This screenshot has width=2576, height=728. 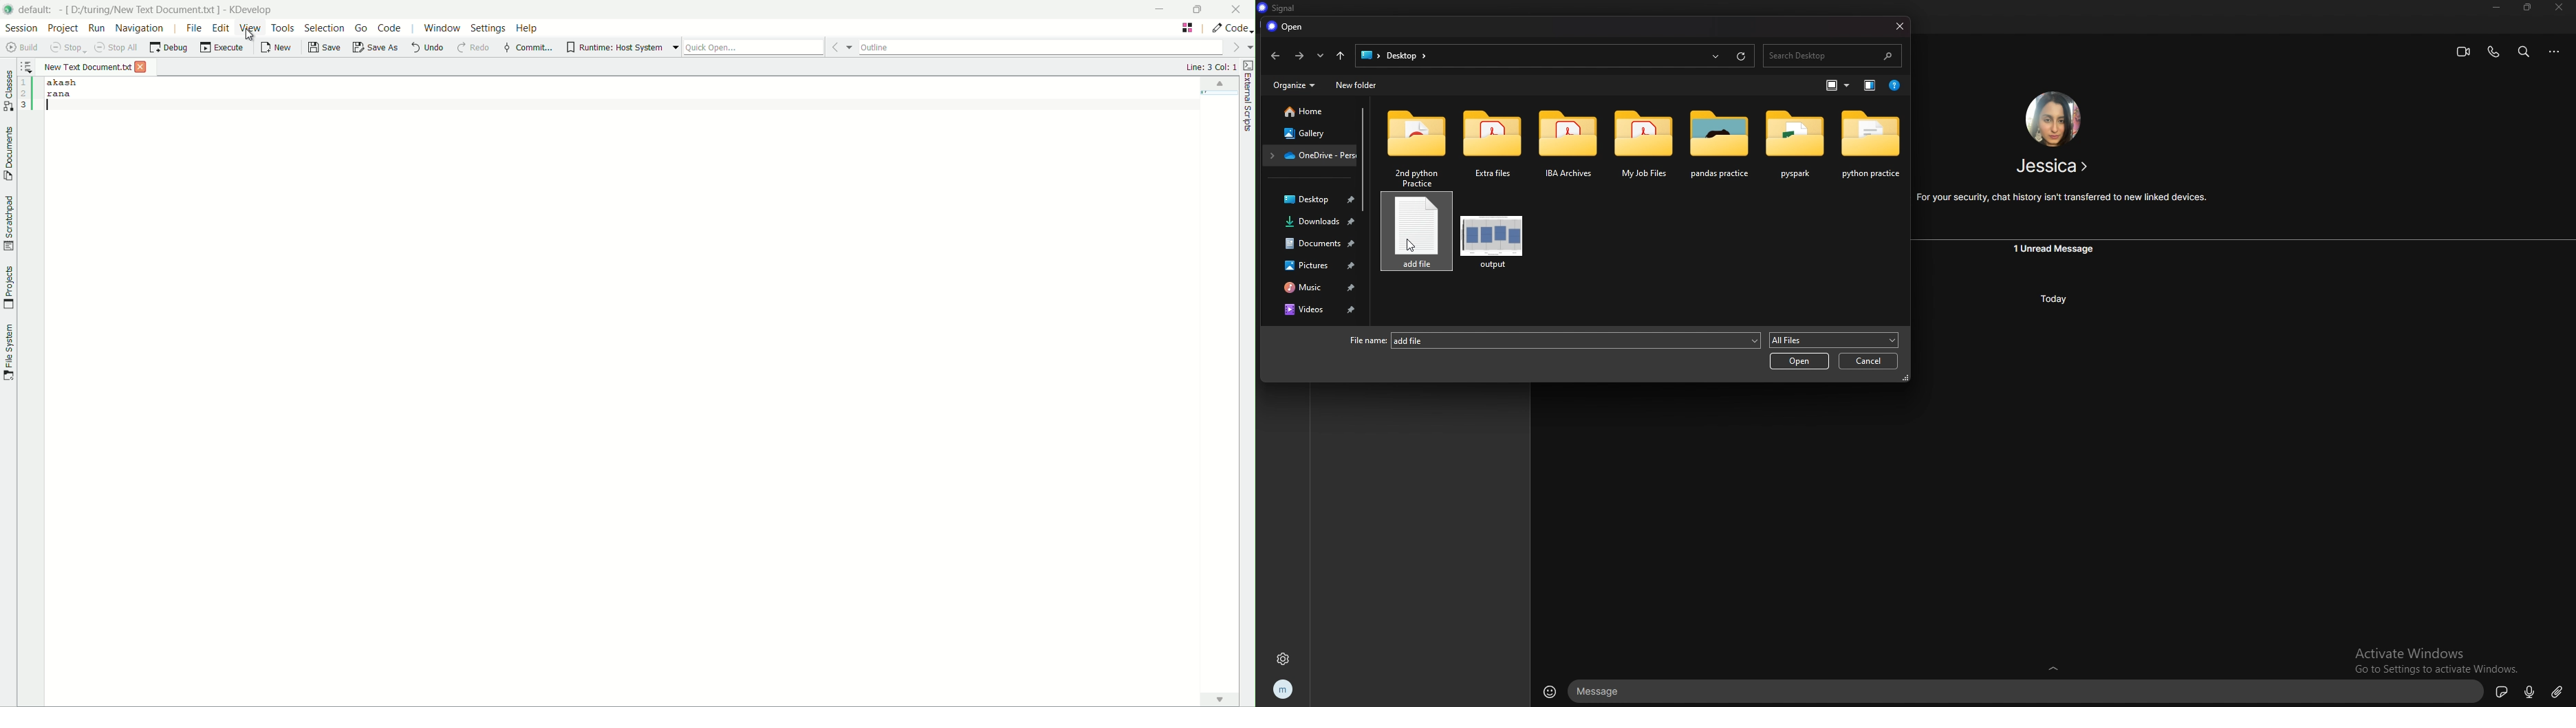 I want to click on folder, so click(x=1406, y=55).